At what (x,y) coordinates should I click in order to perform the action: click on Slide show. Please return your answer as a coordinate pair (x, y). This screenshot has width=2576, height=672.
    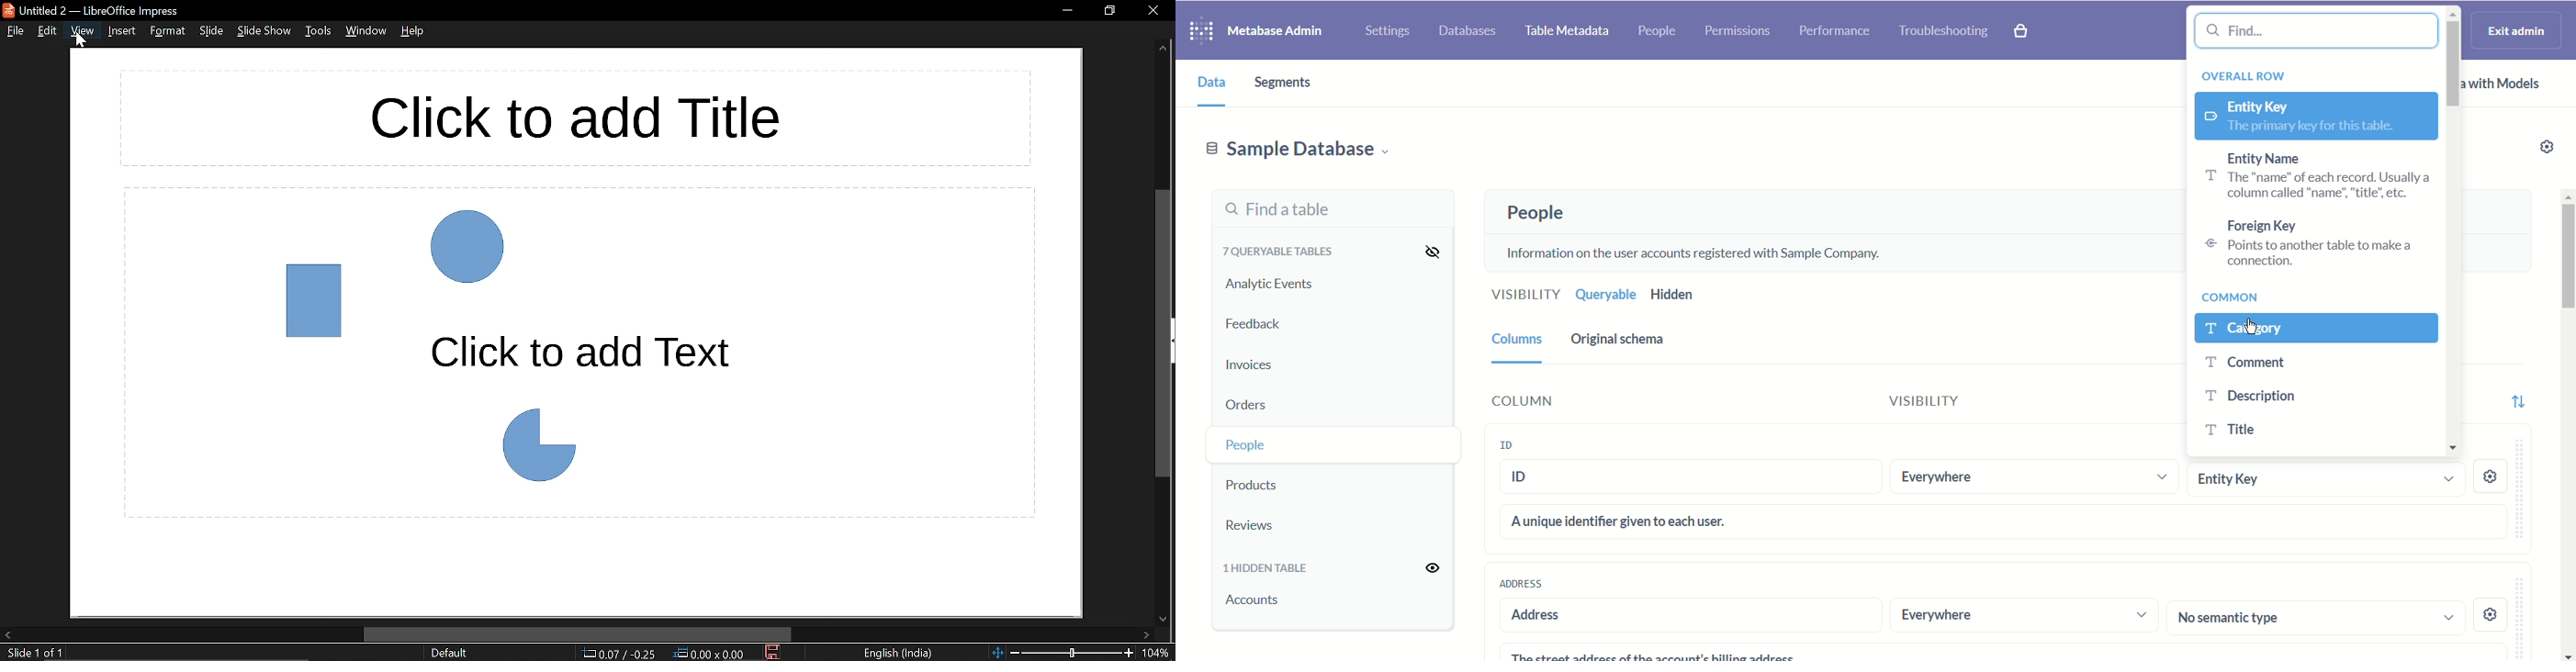
    Looking at the image, I should click on (266, 32).